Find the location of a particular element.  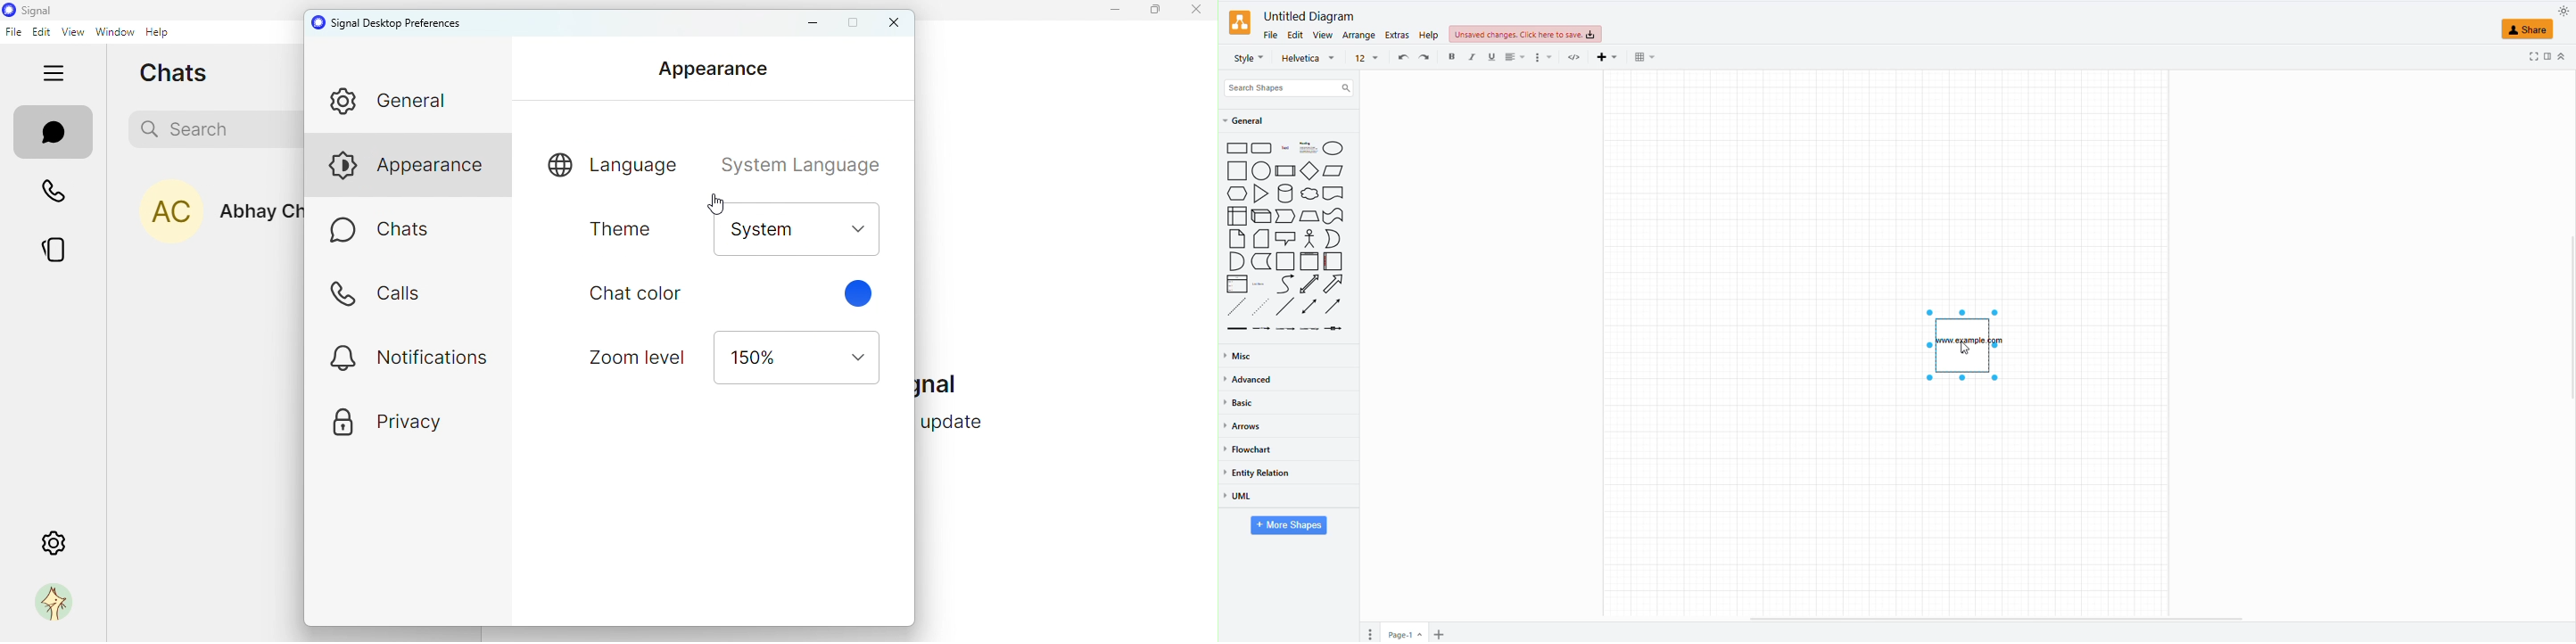

bidirectional arrow is located at coordinates (1310, 284).